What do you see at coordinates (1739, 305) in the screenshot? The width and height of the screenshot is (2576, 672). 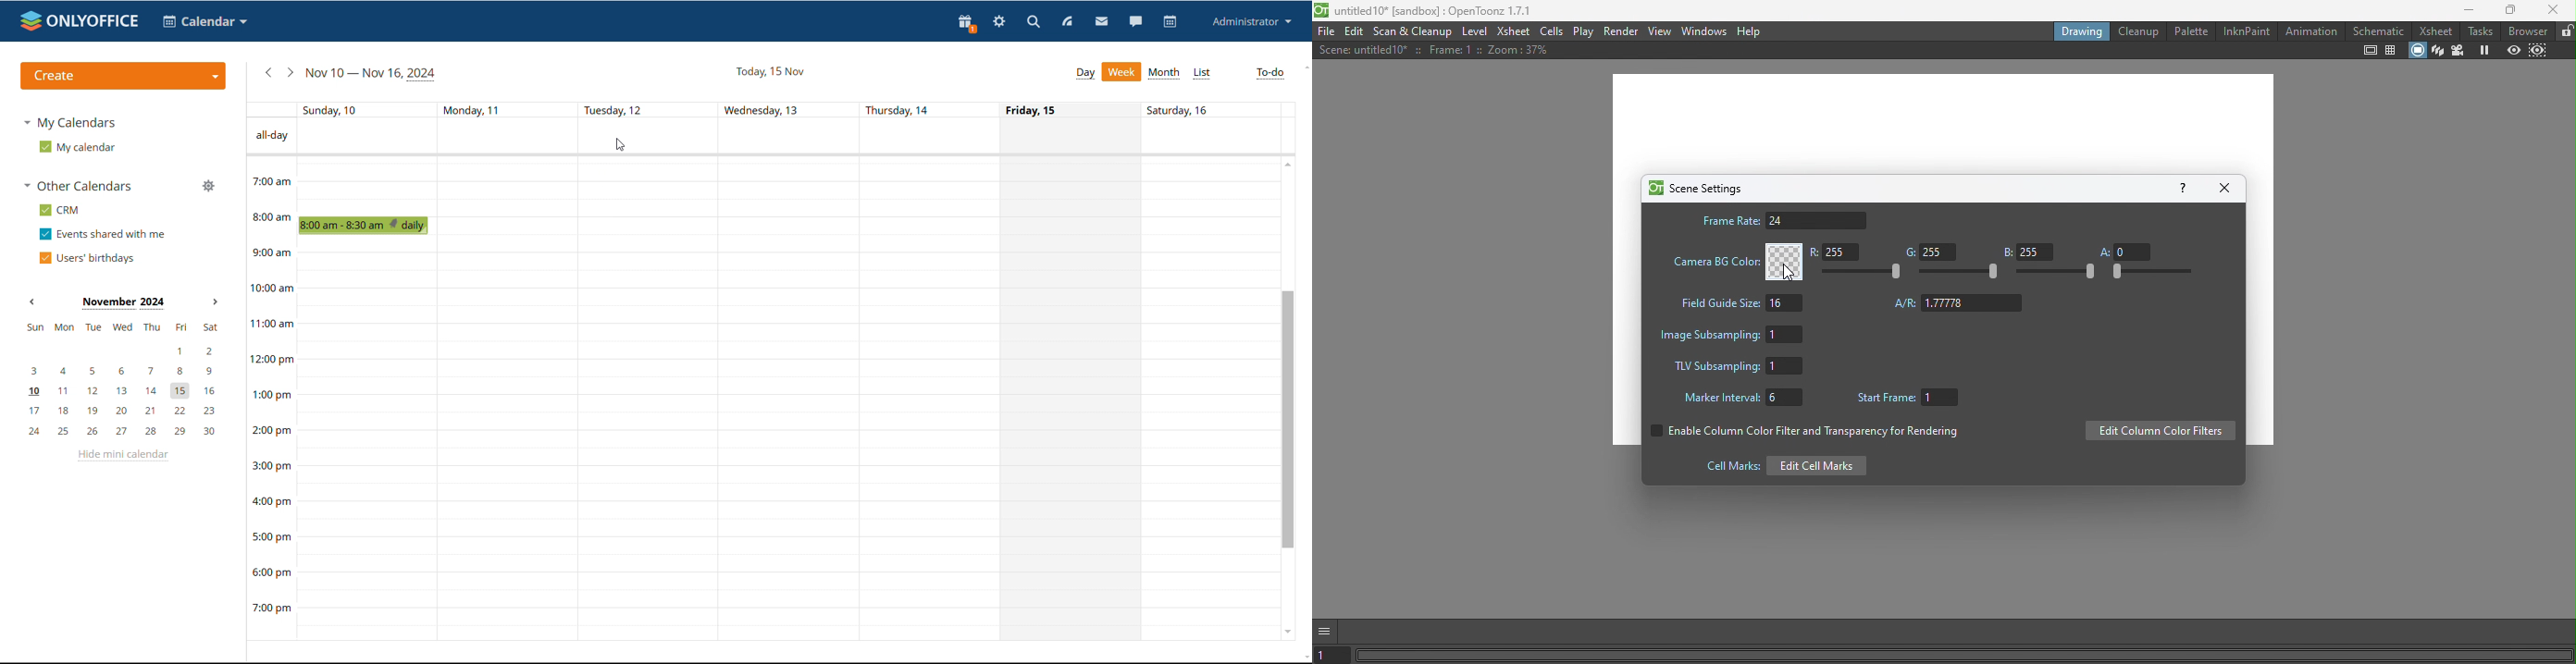 I see `Field guide size` at bounding box center [1739, 305].